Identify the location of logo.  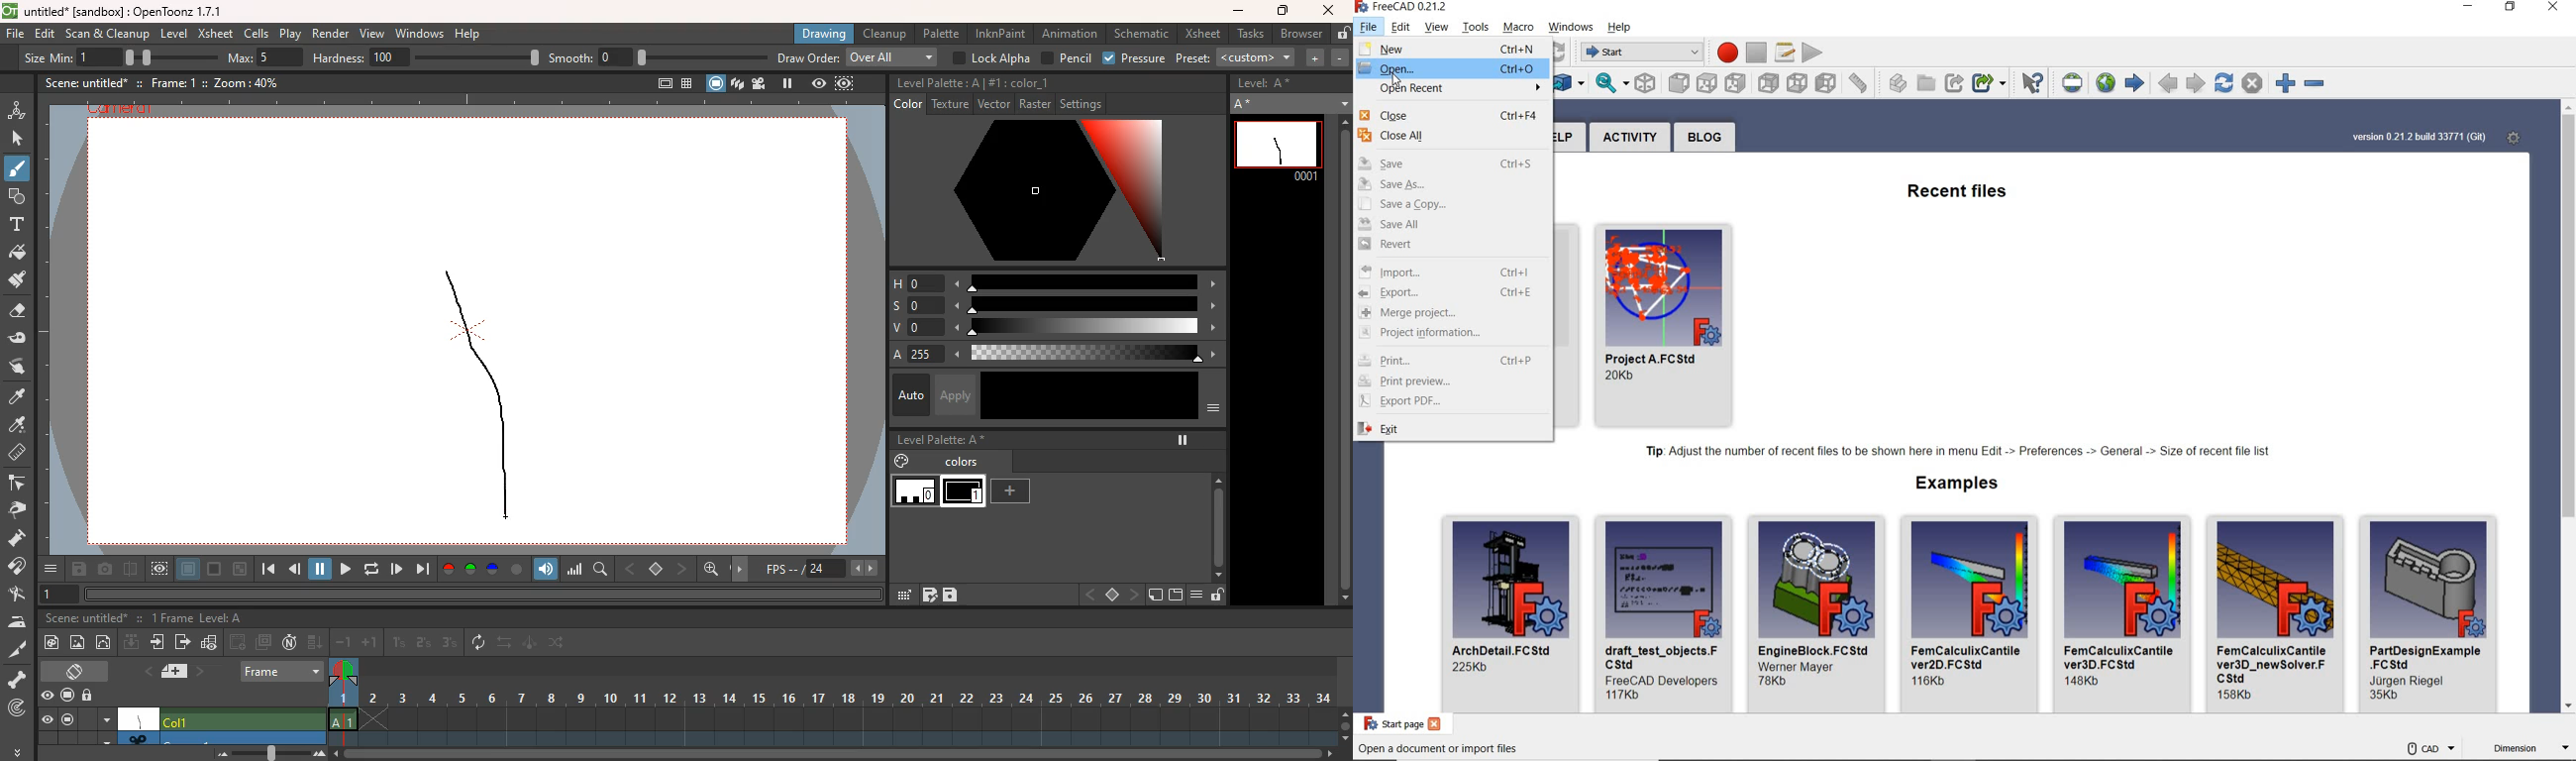
(1363, 7).